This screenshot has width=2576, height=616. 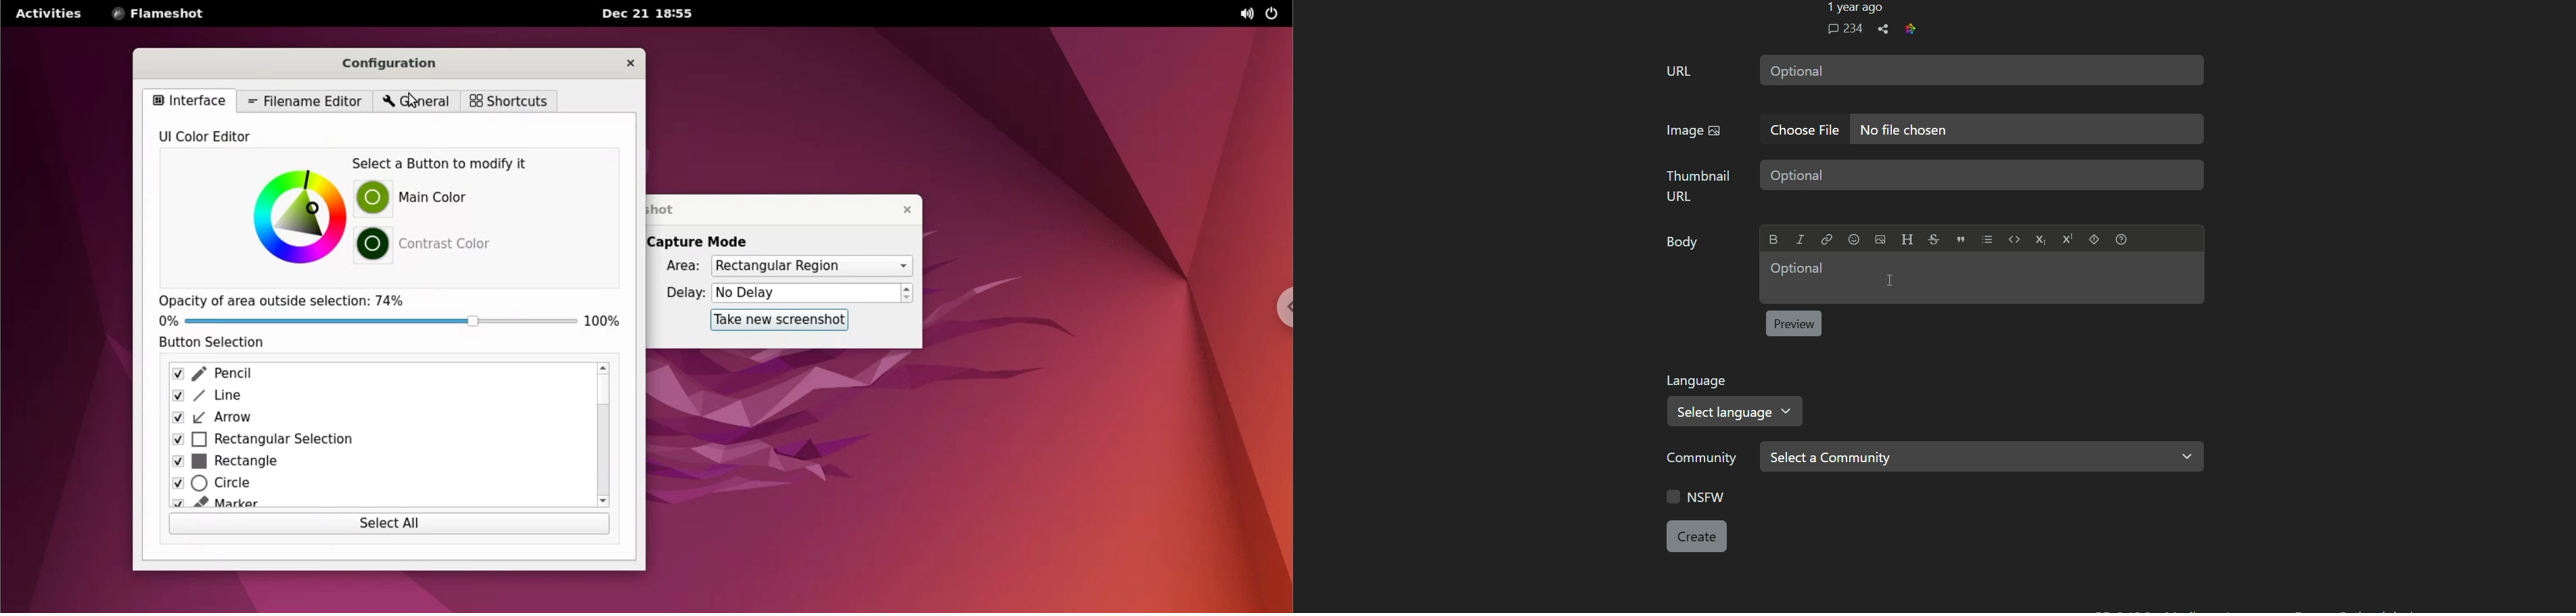 I want to click on general , so click(x=414, y=102).